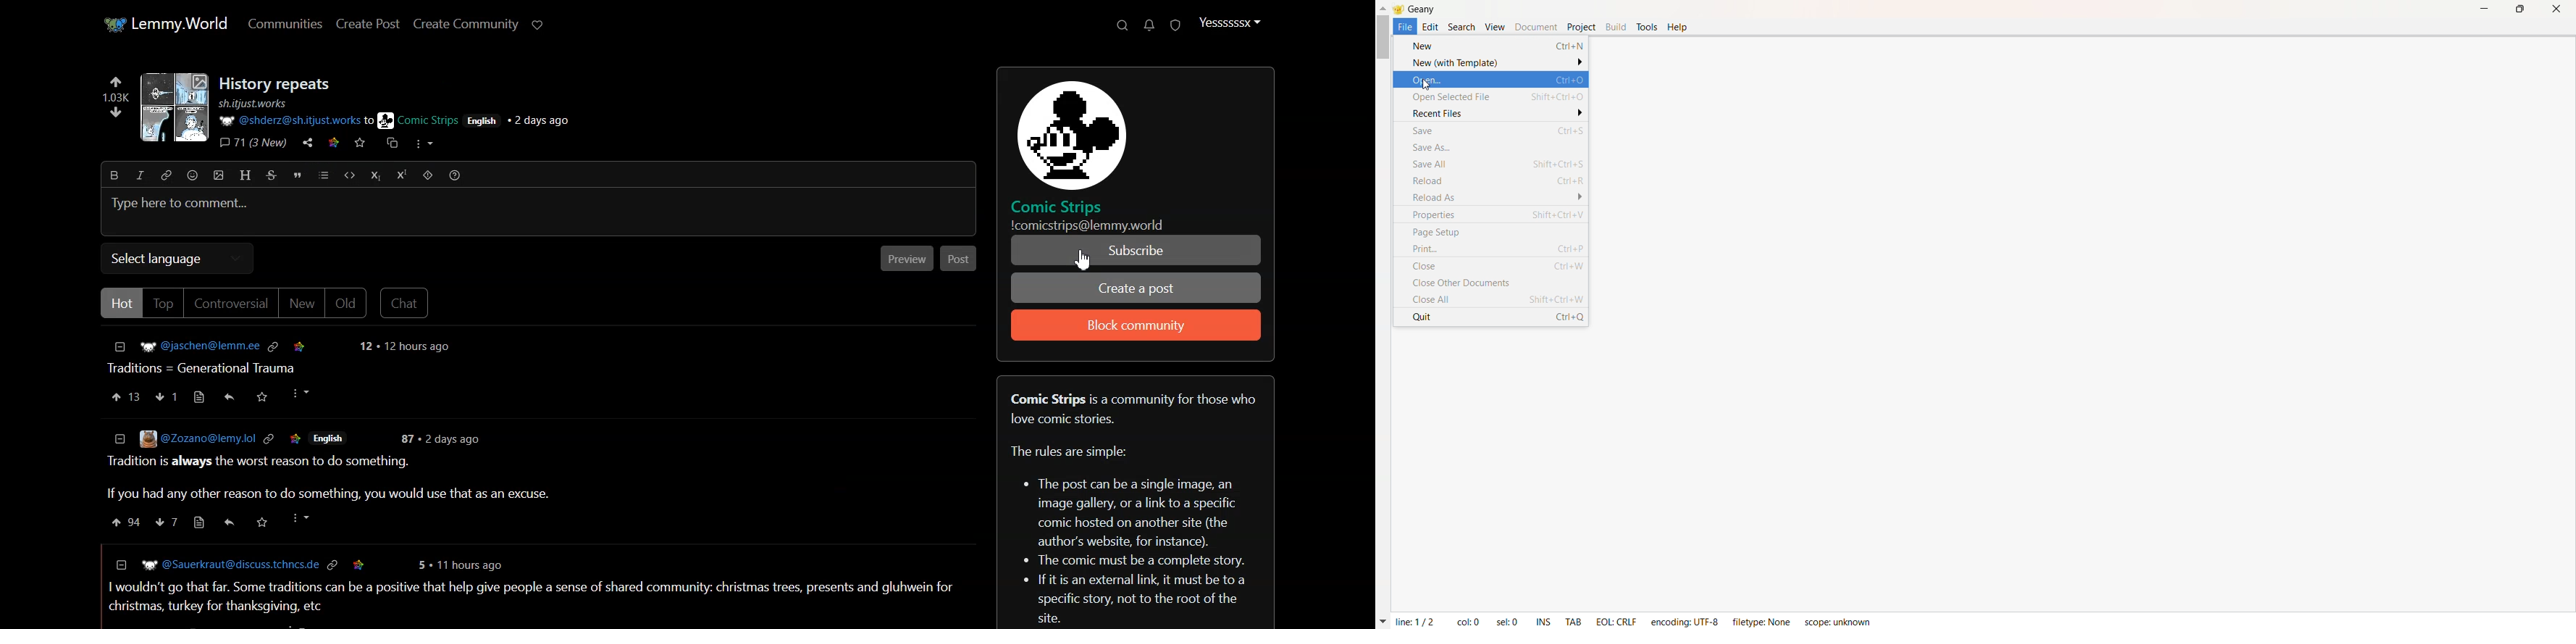  Describe the element at coordinates (1837, 623) in the screenshot. I see `Scope: unknown` at that location.